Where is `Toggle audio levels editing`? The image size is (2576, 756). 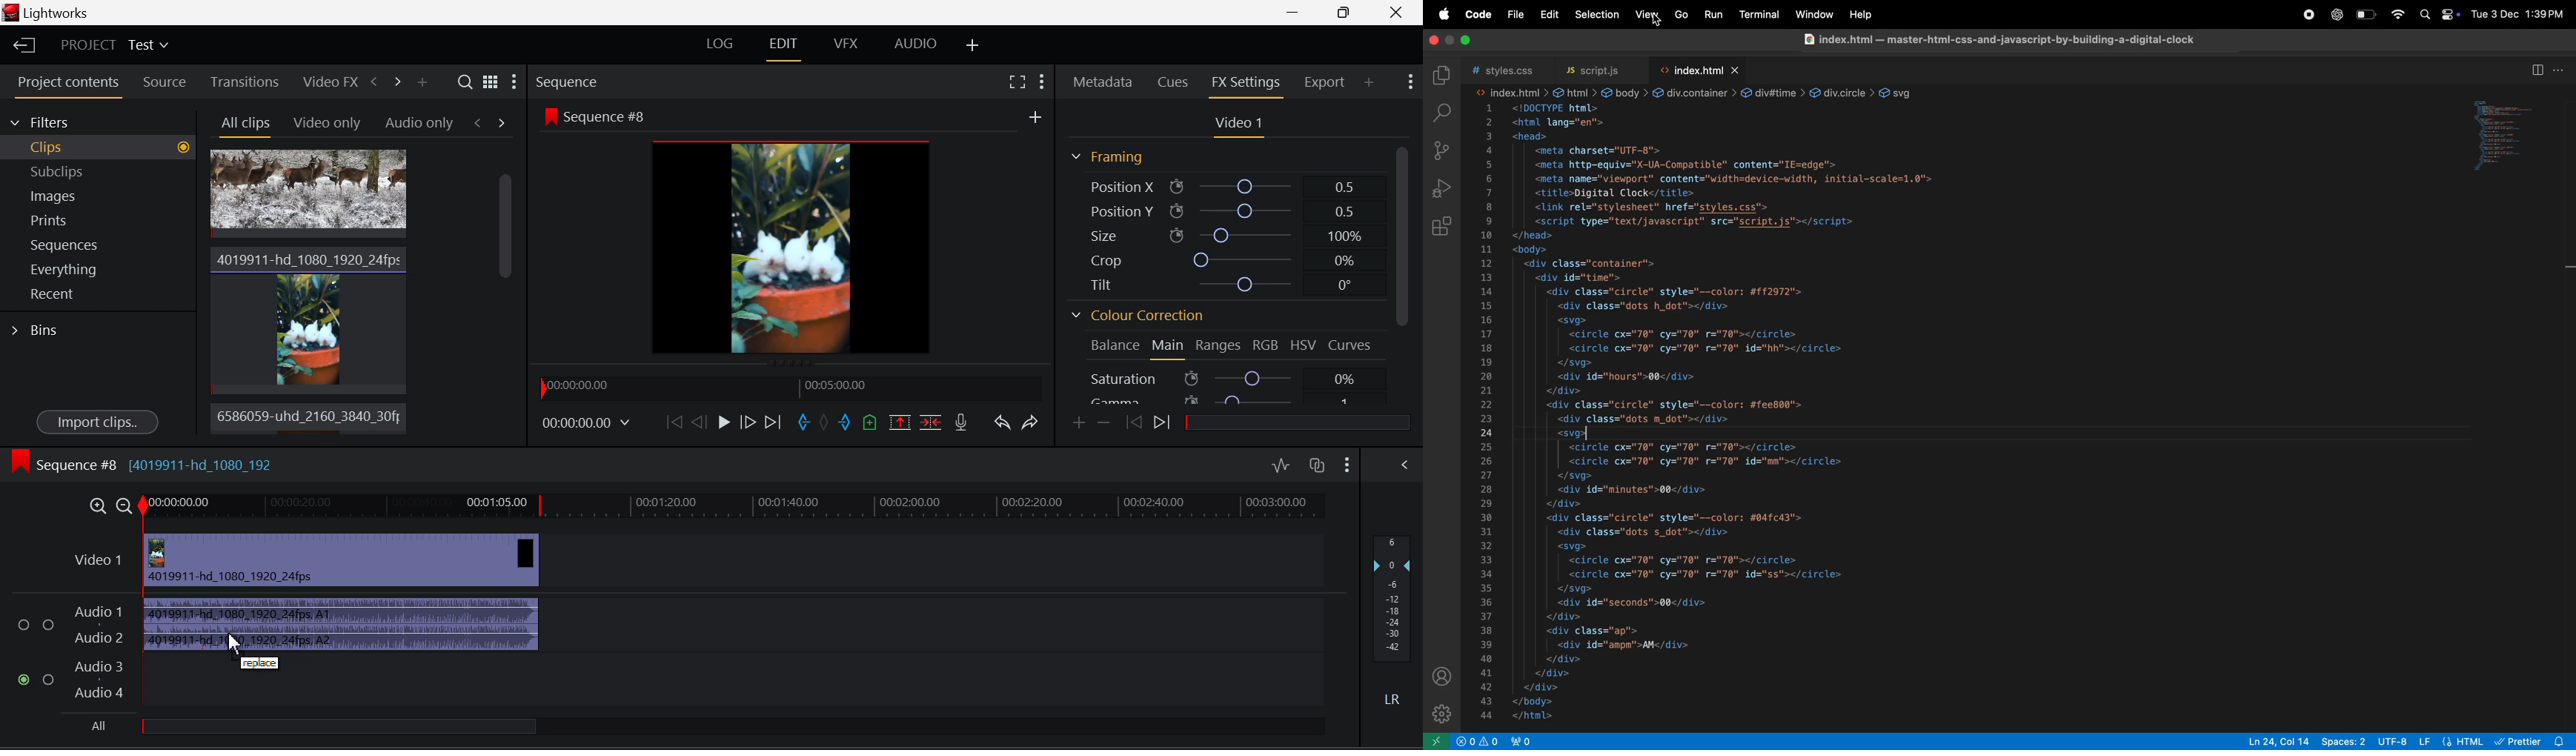
Toggle audio levels editing is located at coordinates (1280, 465).